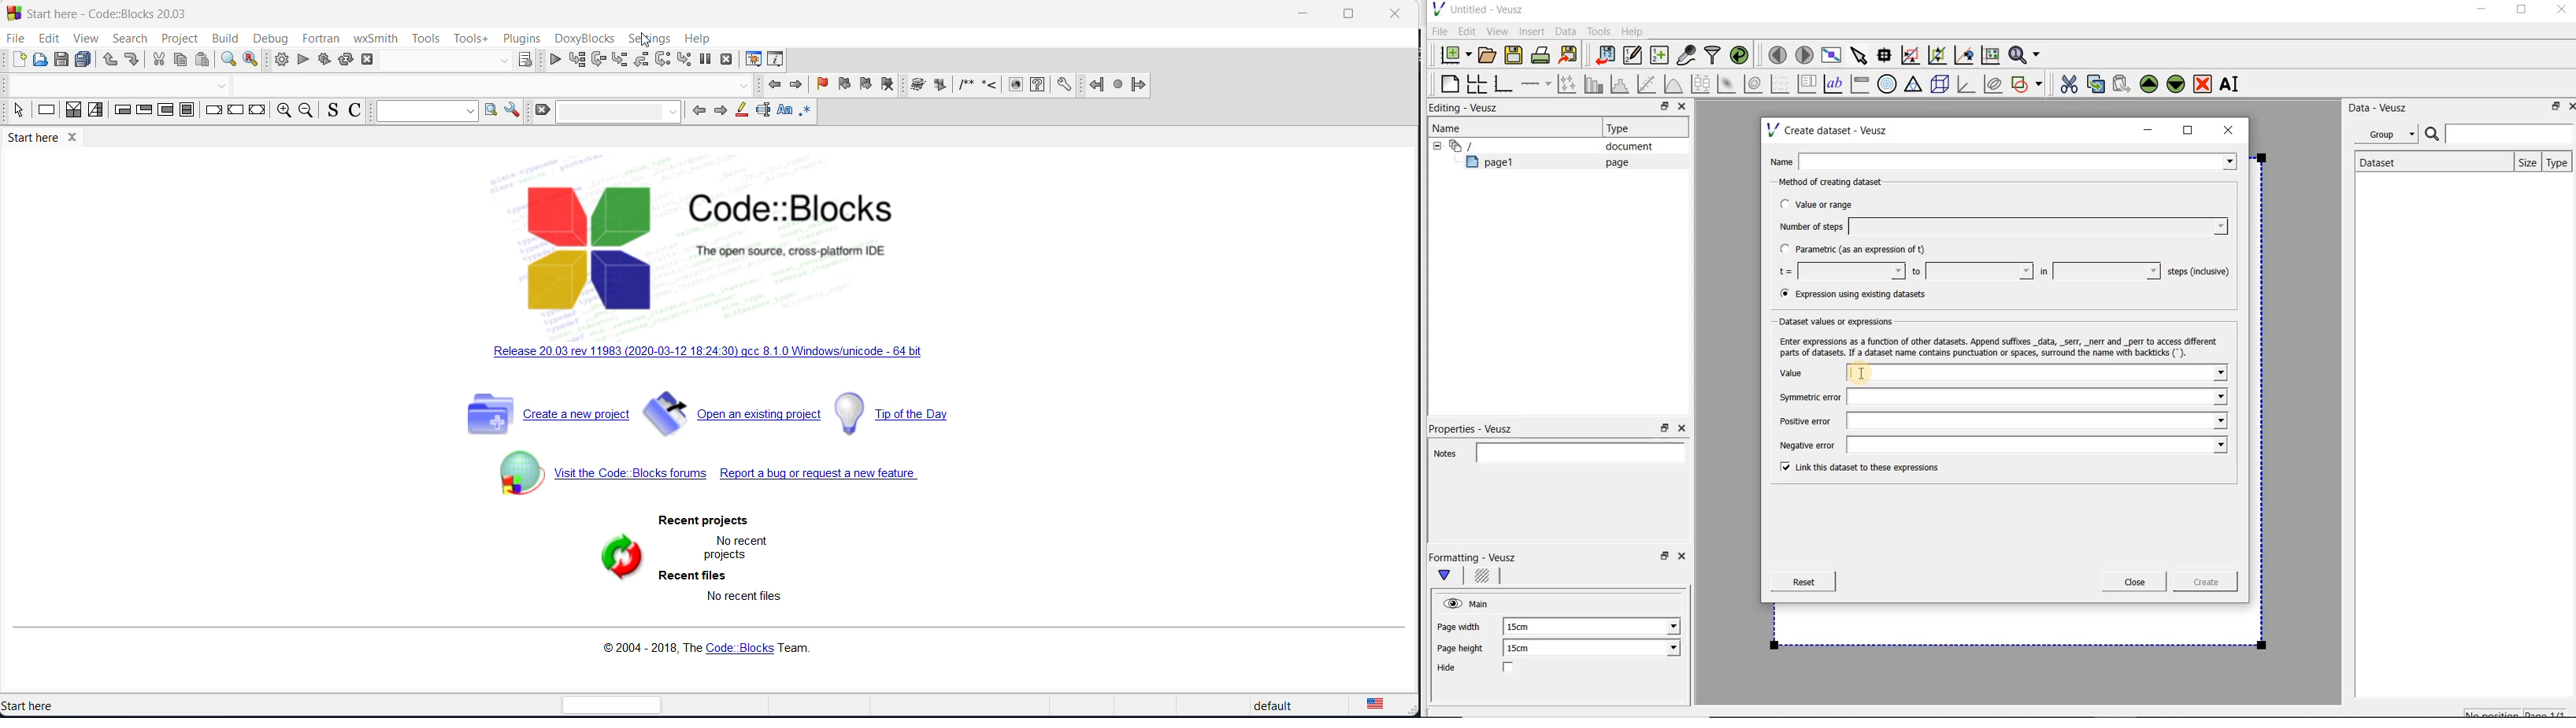 This screenshot has height=728, width=2576. What do you see at coordinates (1594, 84) in the screenshot?
I see `plot bar charts` at bounding box center [1594, 84].